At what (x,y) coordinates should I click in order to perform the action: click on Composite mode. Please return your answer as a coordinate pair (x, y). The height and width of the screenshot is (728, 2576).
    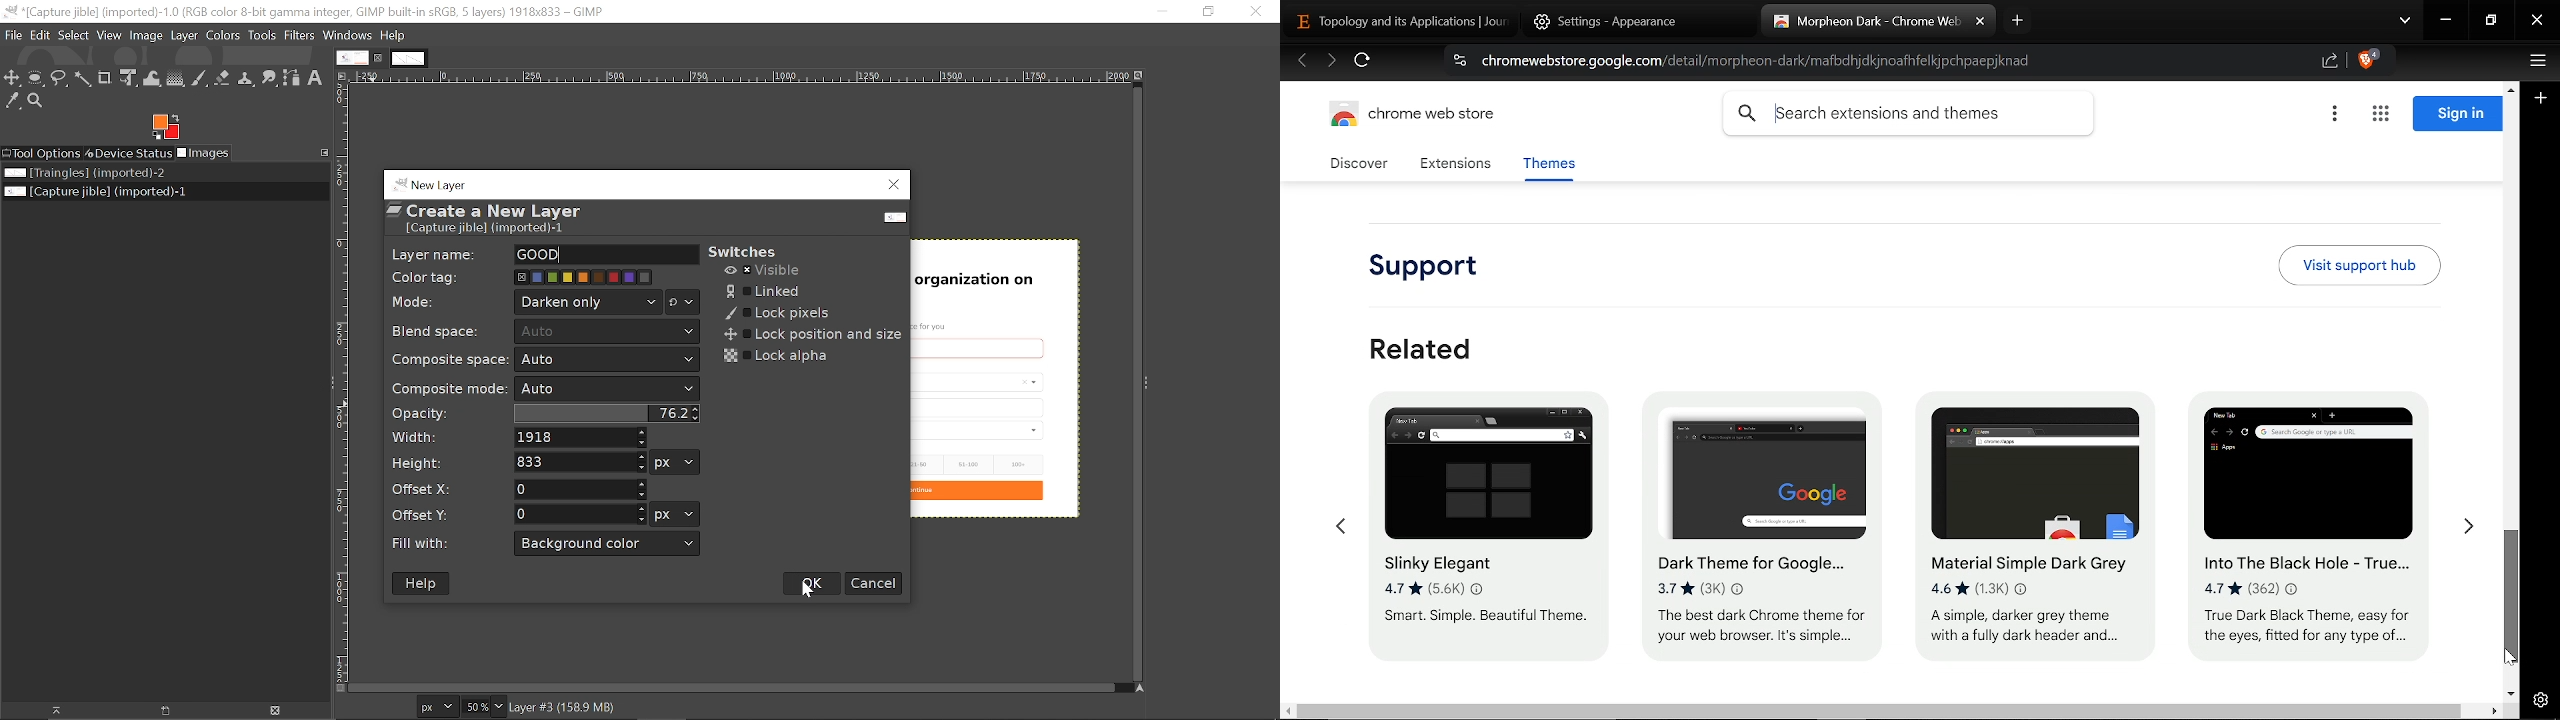
    Looking at the image, I should click on (607, 389).